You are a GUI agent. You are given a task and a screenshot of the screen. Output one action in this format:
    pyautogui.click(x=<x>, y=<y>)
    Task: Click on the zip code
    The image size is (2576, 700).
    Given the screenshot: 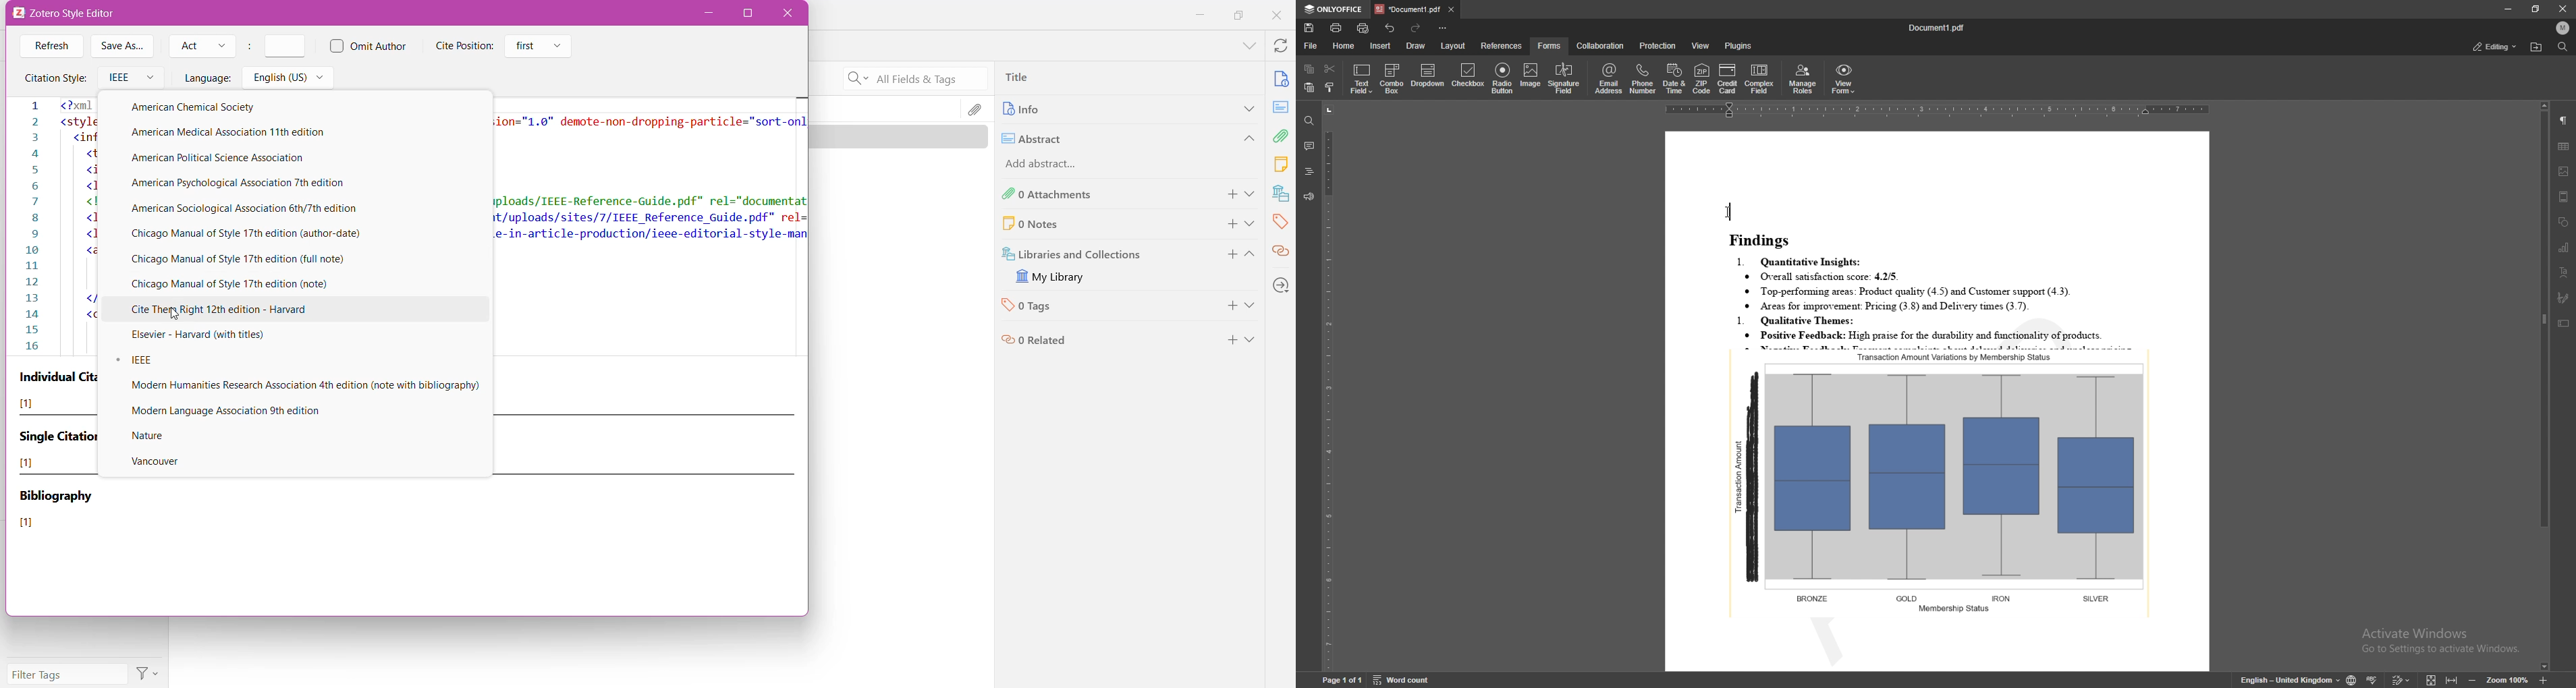 What is the action you would take?
    pyautogui.click(x=1702, y=79)
    